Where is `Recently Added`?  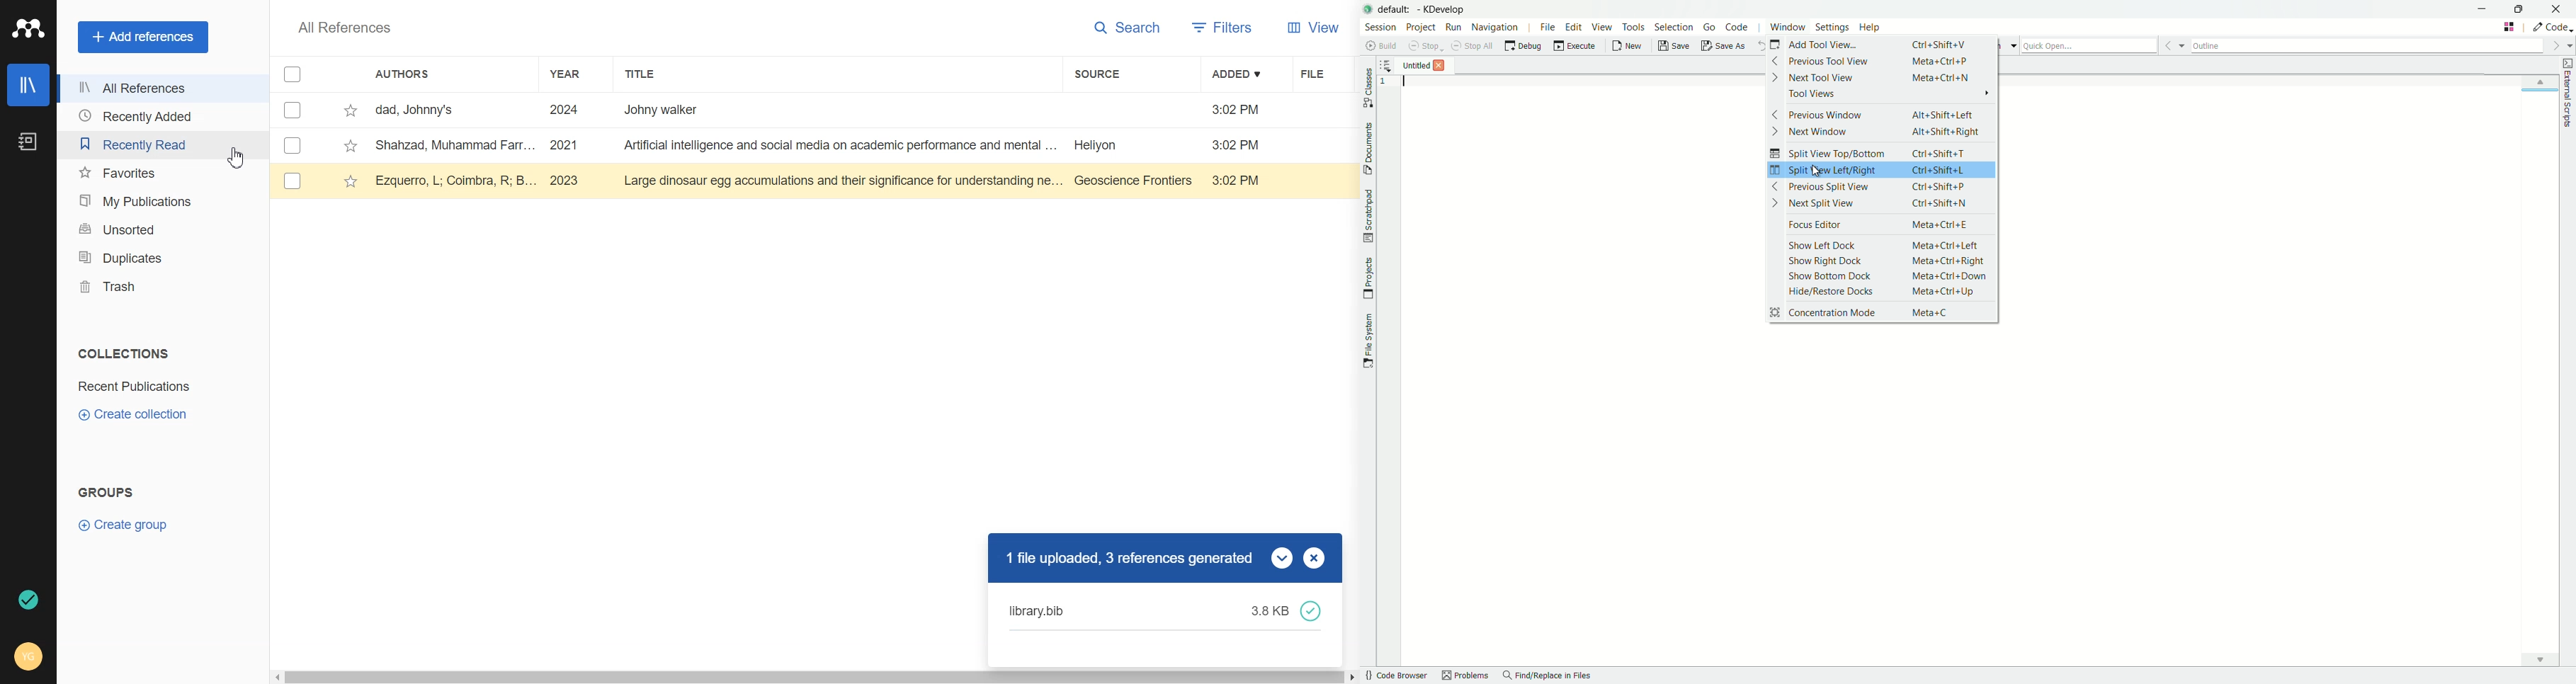
Recently Added is located at coordinates (154, 115).